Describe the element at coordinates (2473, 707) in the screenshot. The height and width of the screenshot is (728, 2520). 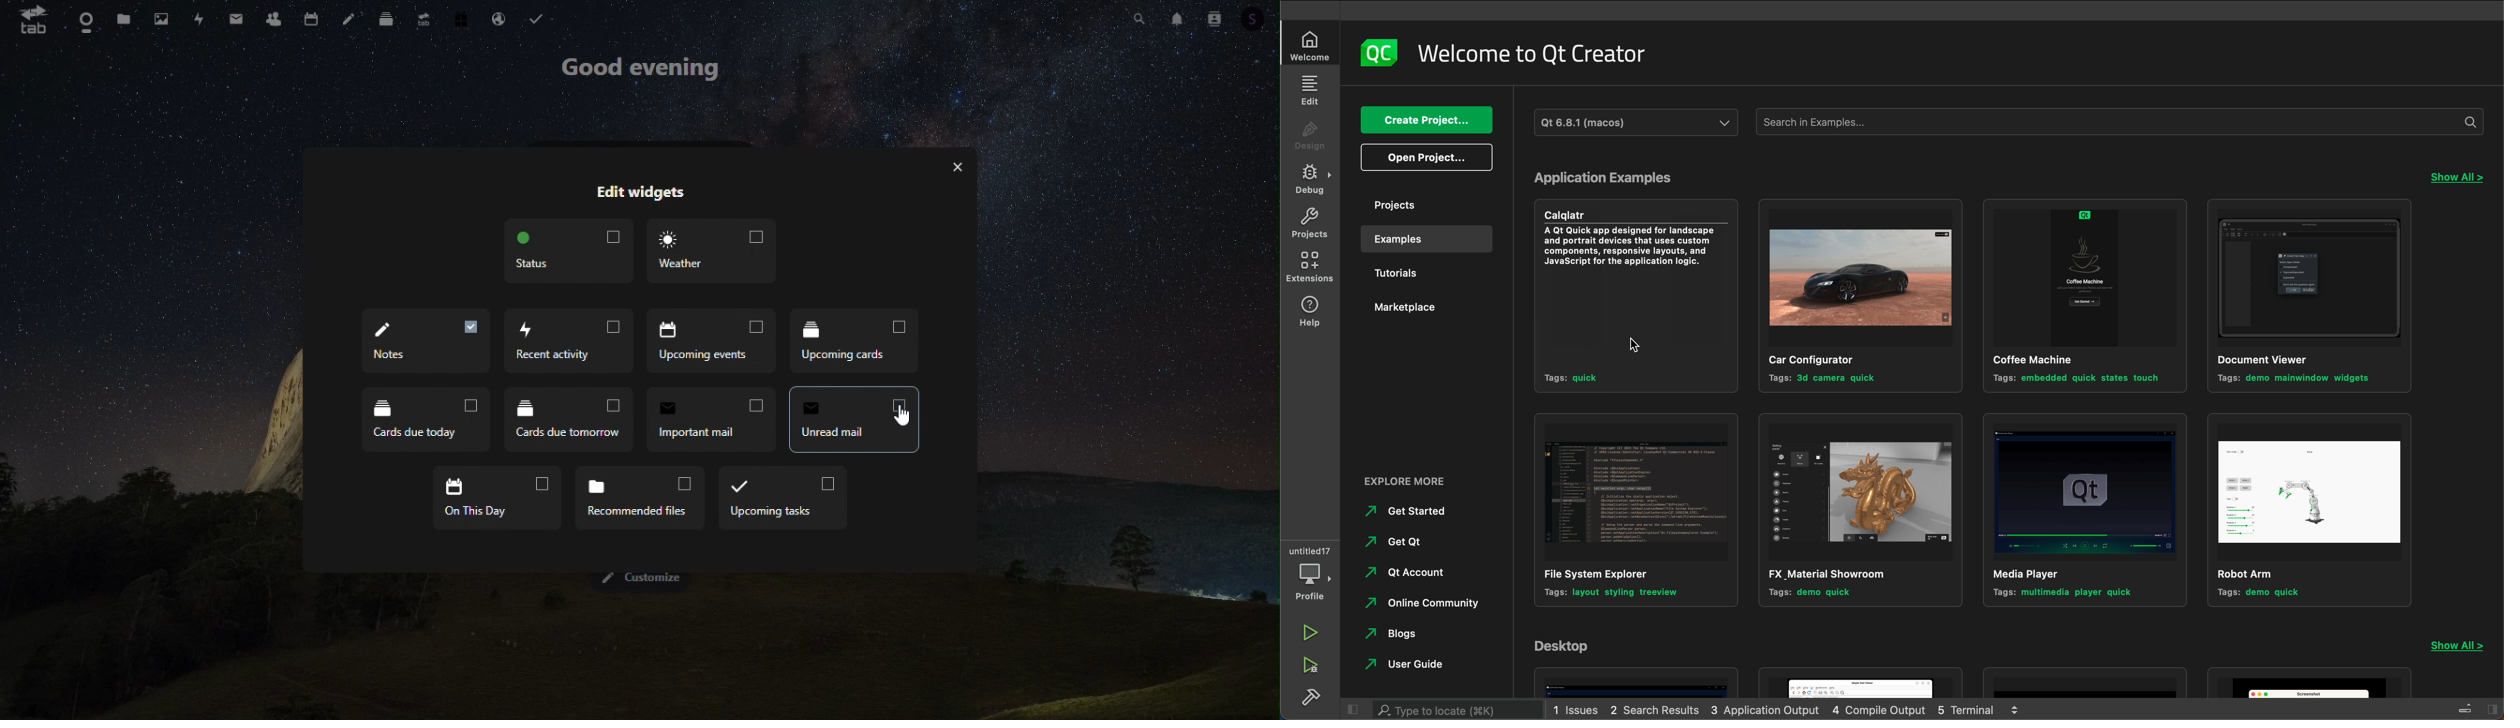
I see `close sidebar` at that location.